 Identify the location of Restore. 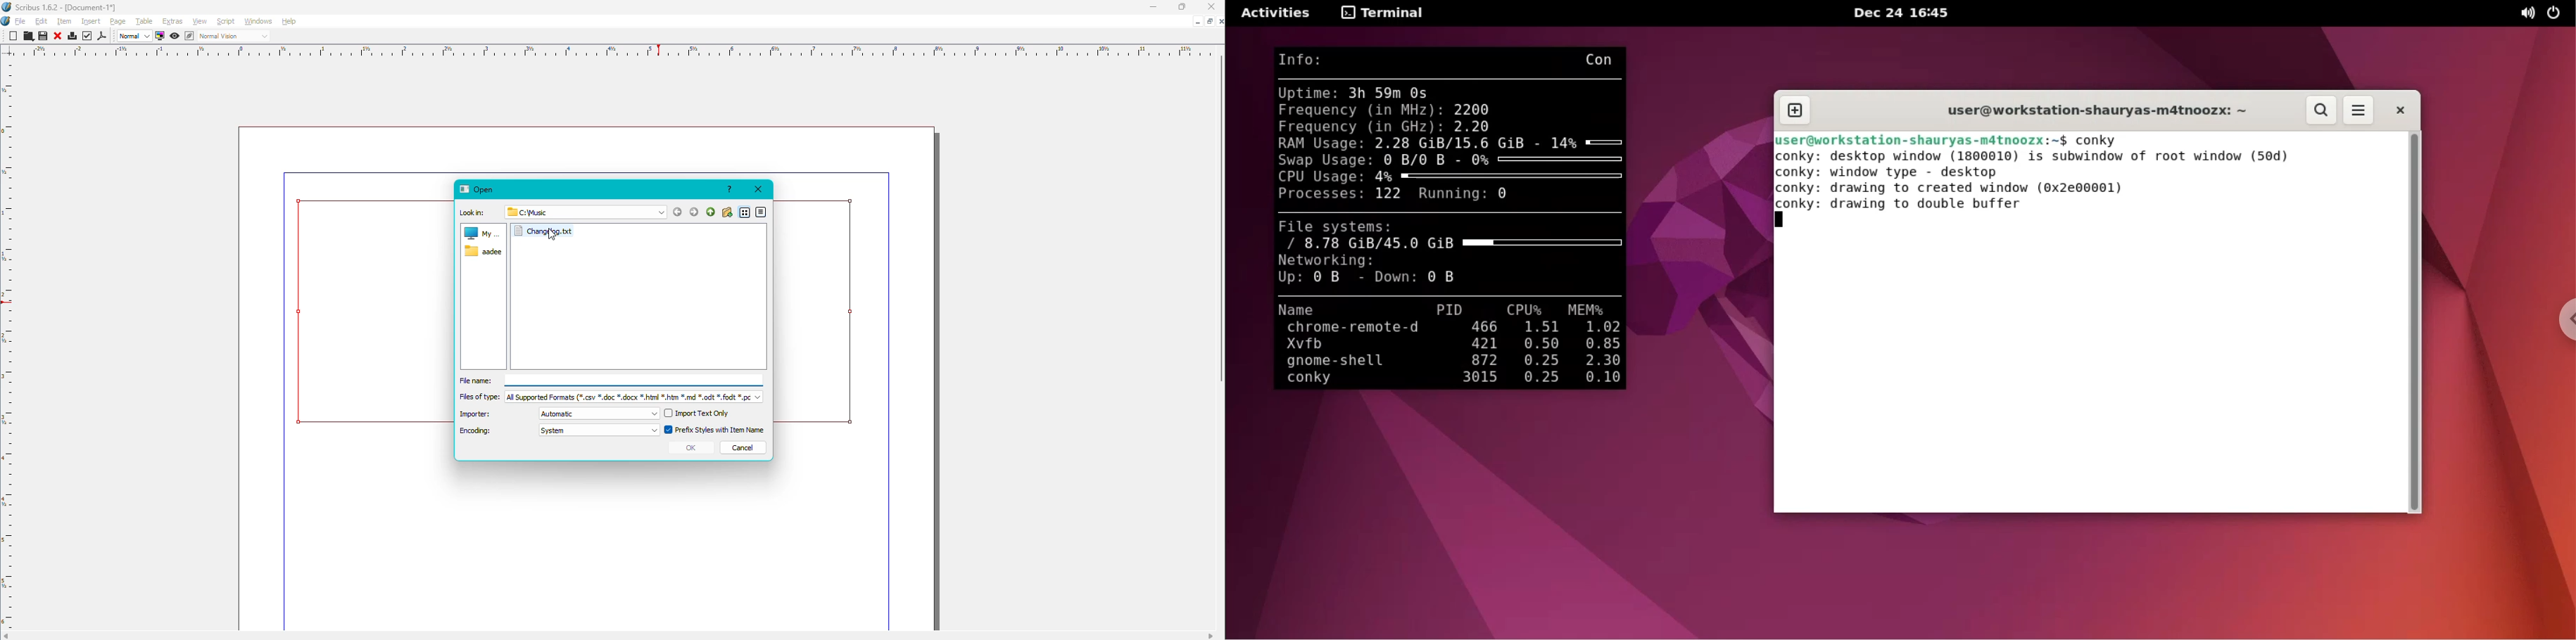
(1180, 8).